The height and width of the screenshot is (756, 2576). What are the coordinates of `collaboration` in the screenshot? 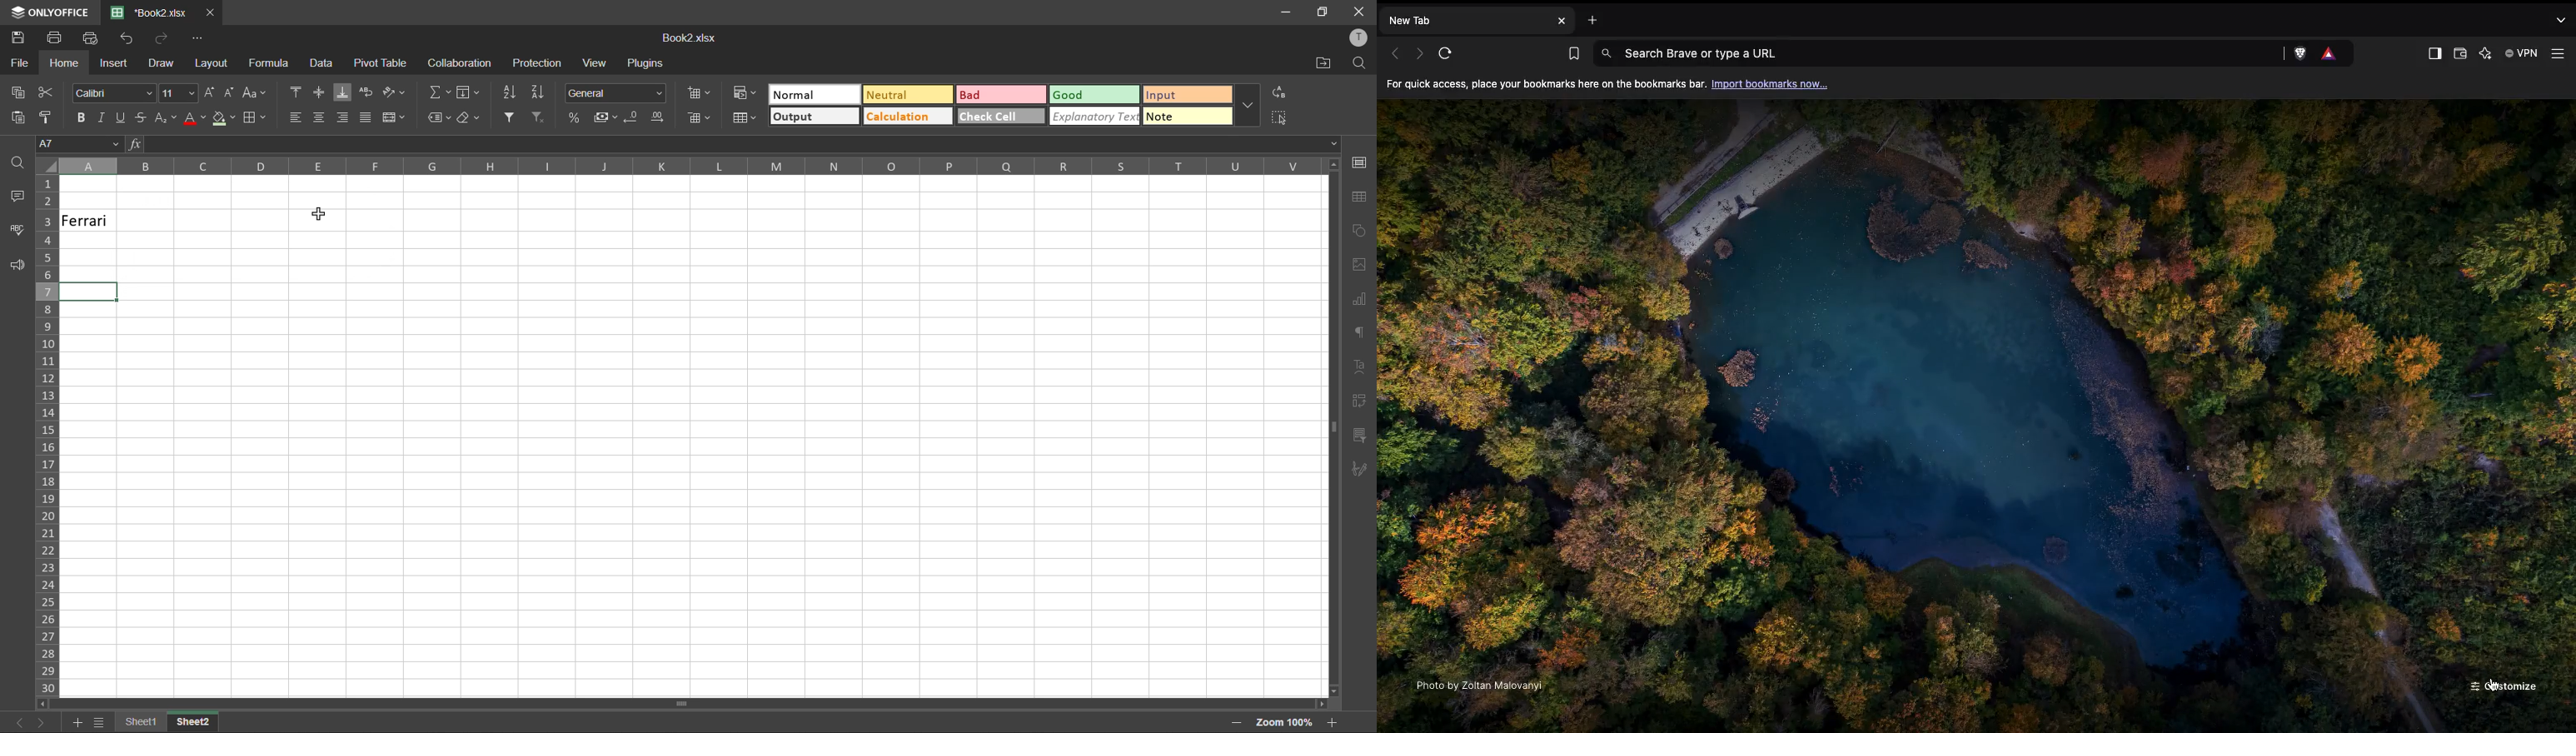 It's located at (463, 65).